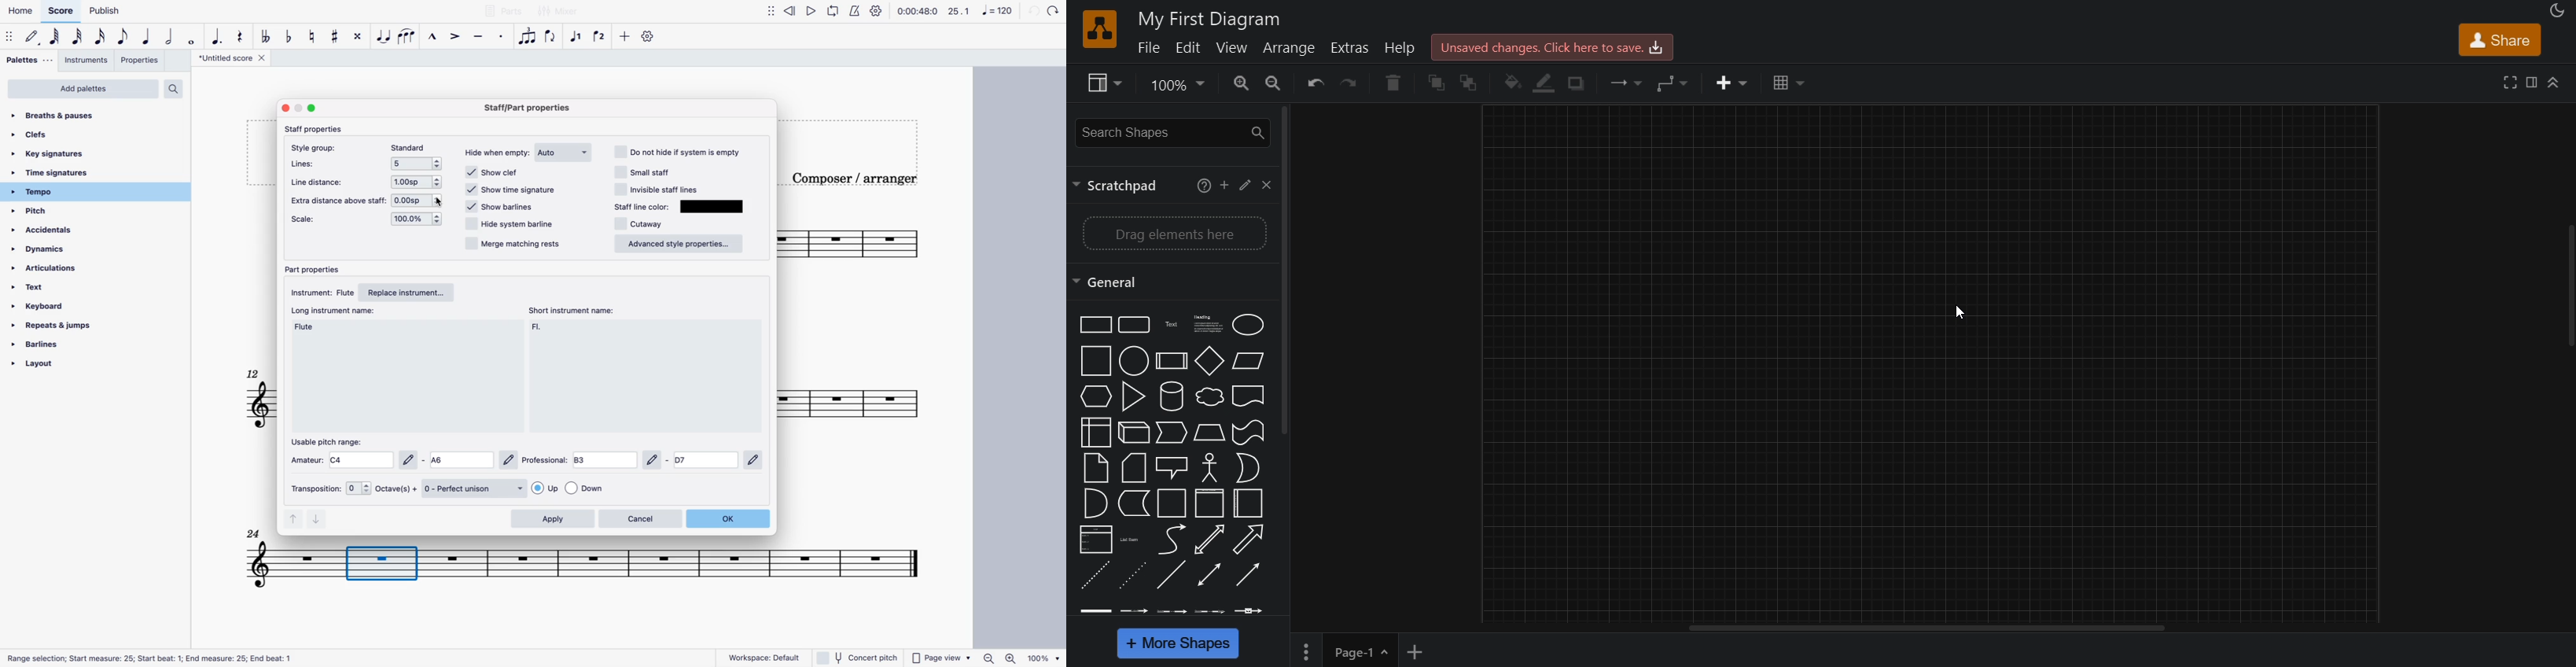 The image size is (2576, 672). I want to click on arrange, so click(1290, 48).